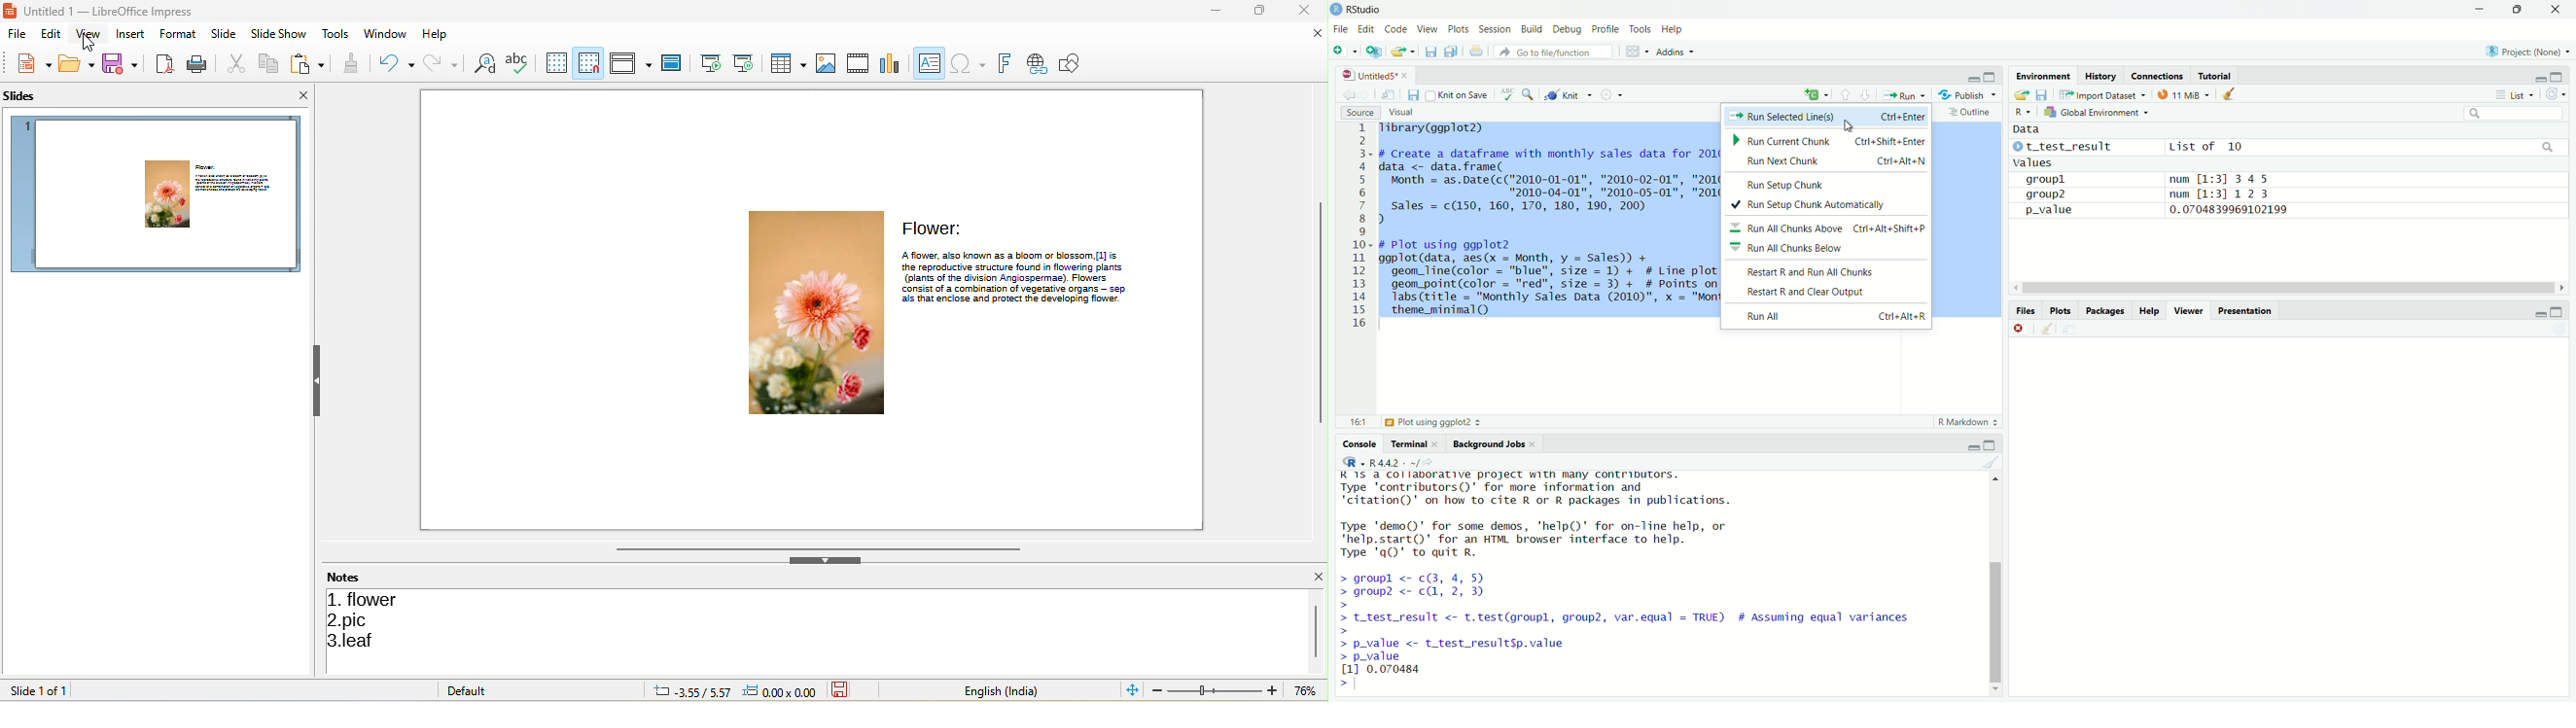 The height and width of the screenshot is (728, 2576). I want to click on > Run Current Chunk ~~ Ctrl+Shift+Enter |, so click(1830, 142).